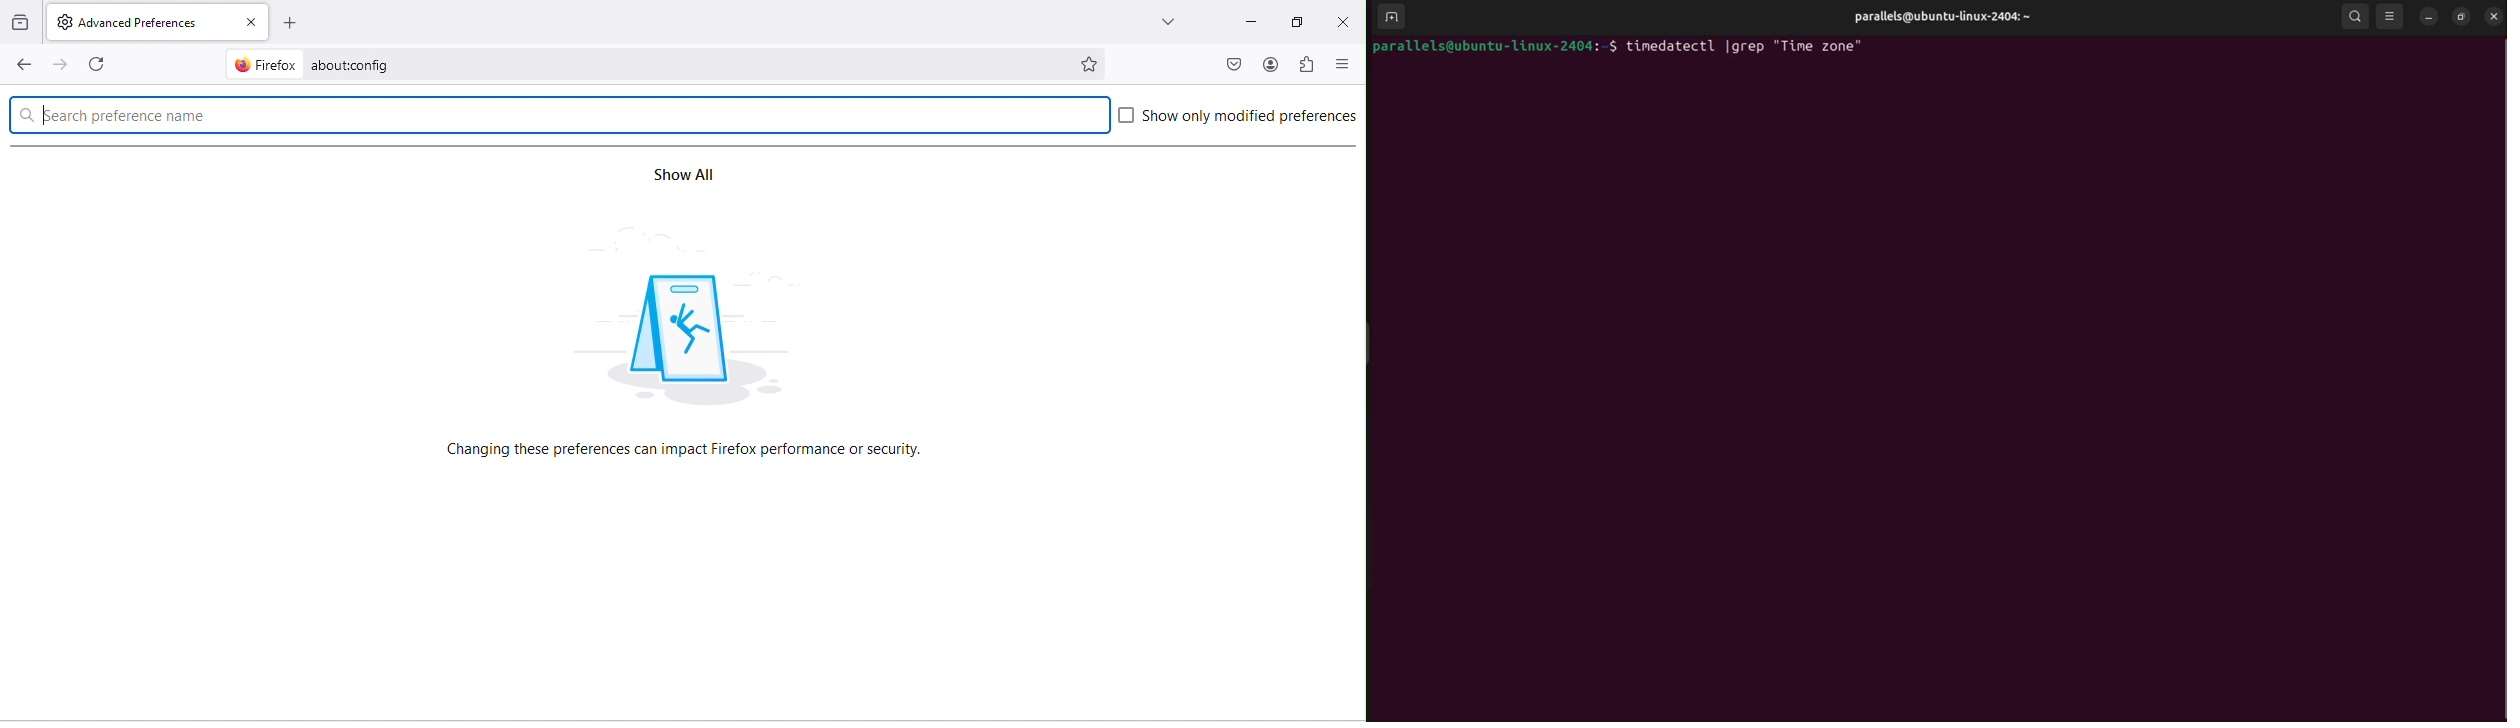 Image resolution: width=2520 pixels, height=728 pixels. I want to click on refresh, so click(101, 62).